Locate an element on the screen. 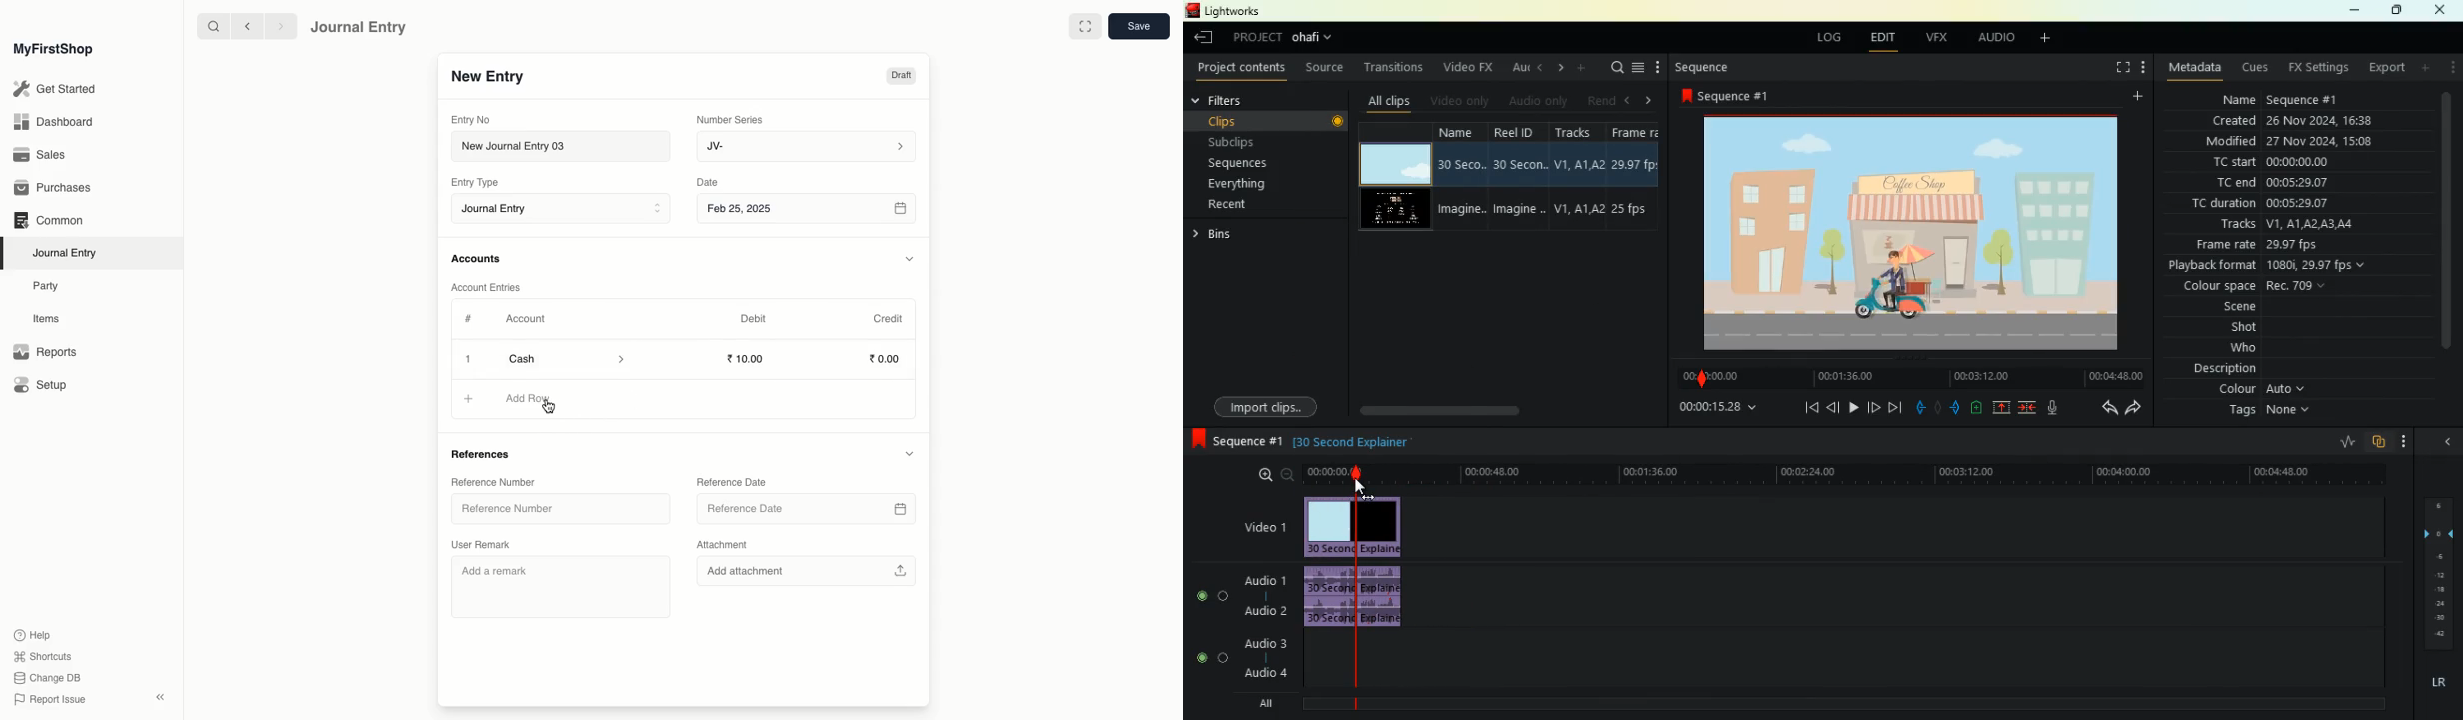 The height and width of the screenshot is (728, 2464). maximize is located at coordinates (2398, 11).